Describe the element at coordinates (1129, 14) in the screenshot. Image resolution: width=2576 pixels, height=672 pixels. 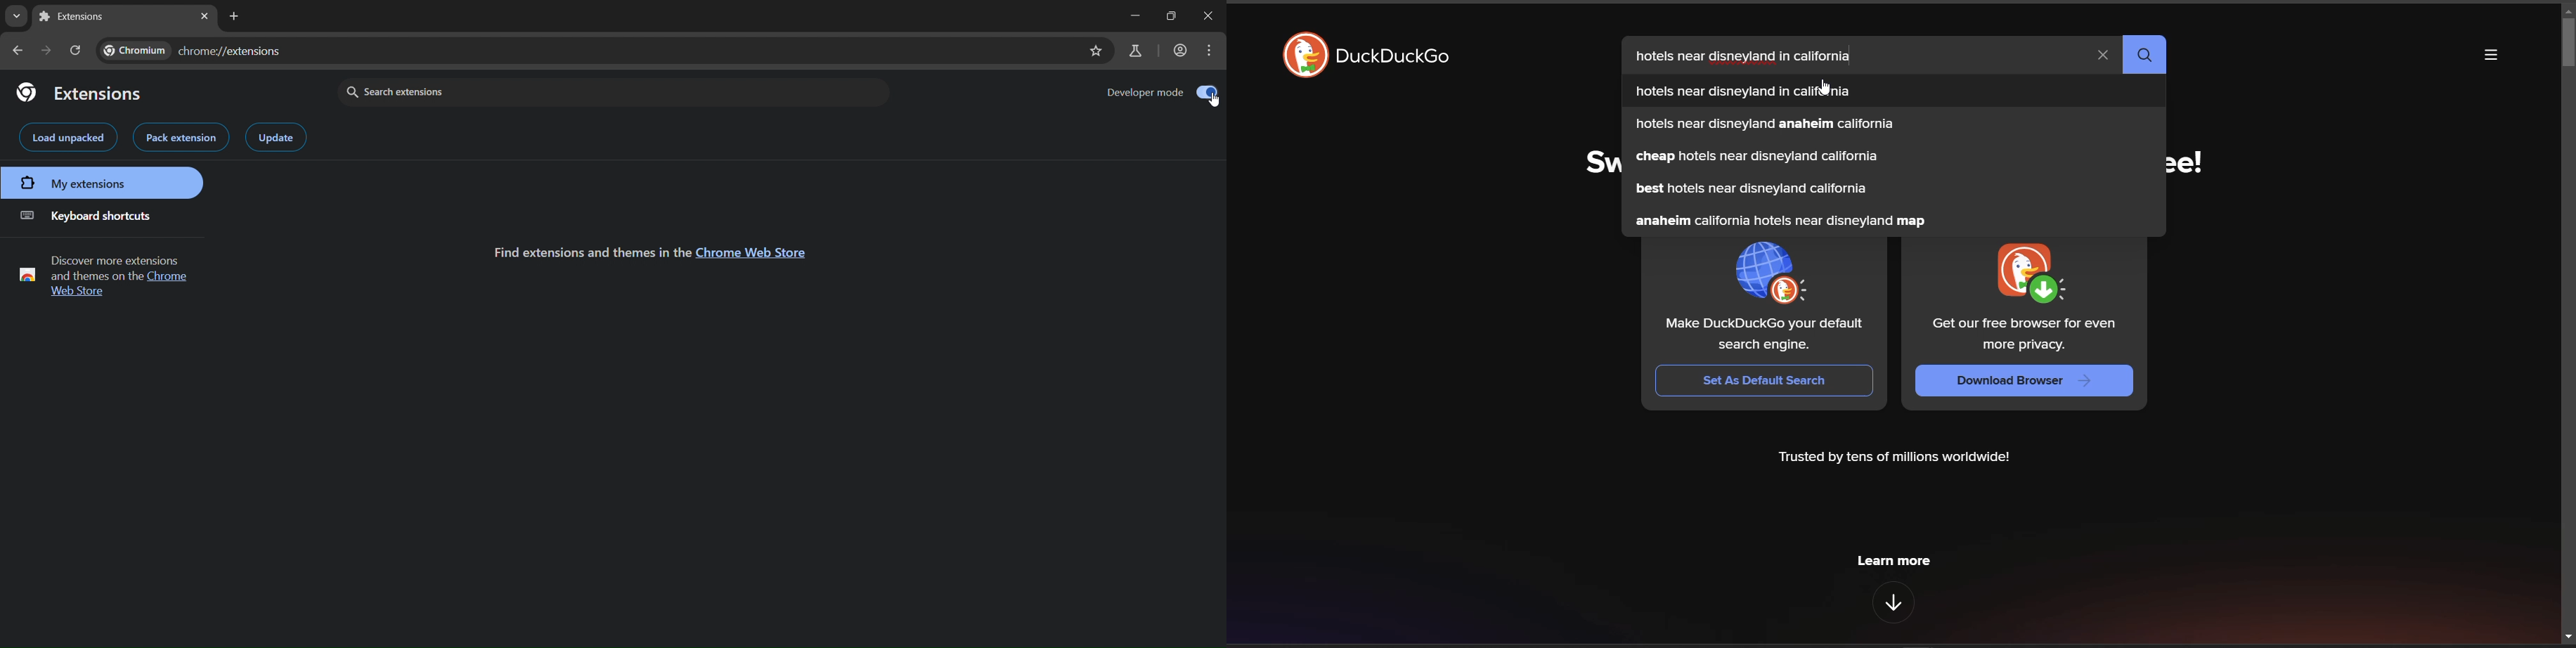
I see `minimize` at that location.